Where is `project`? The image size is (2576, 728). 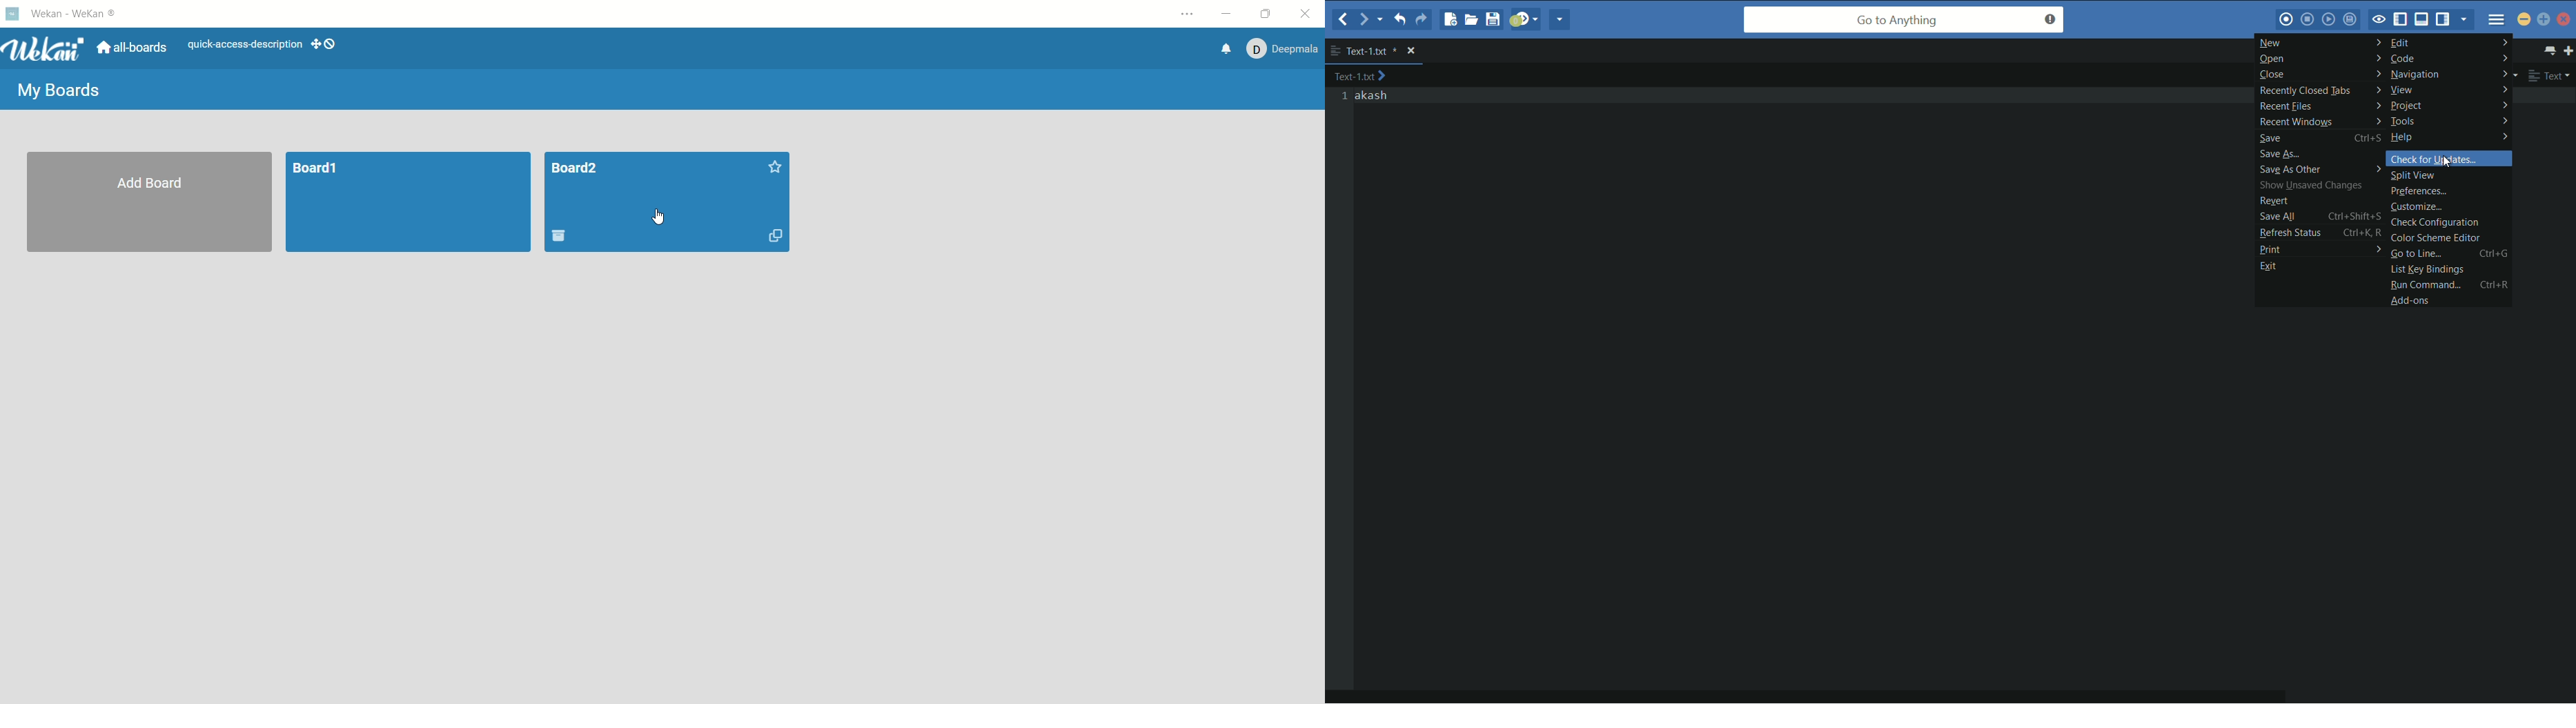 project is located at coordinates (2448, 104).